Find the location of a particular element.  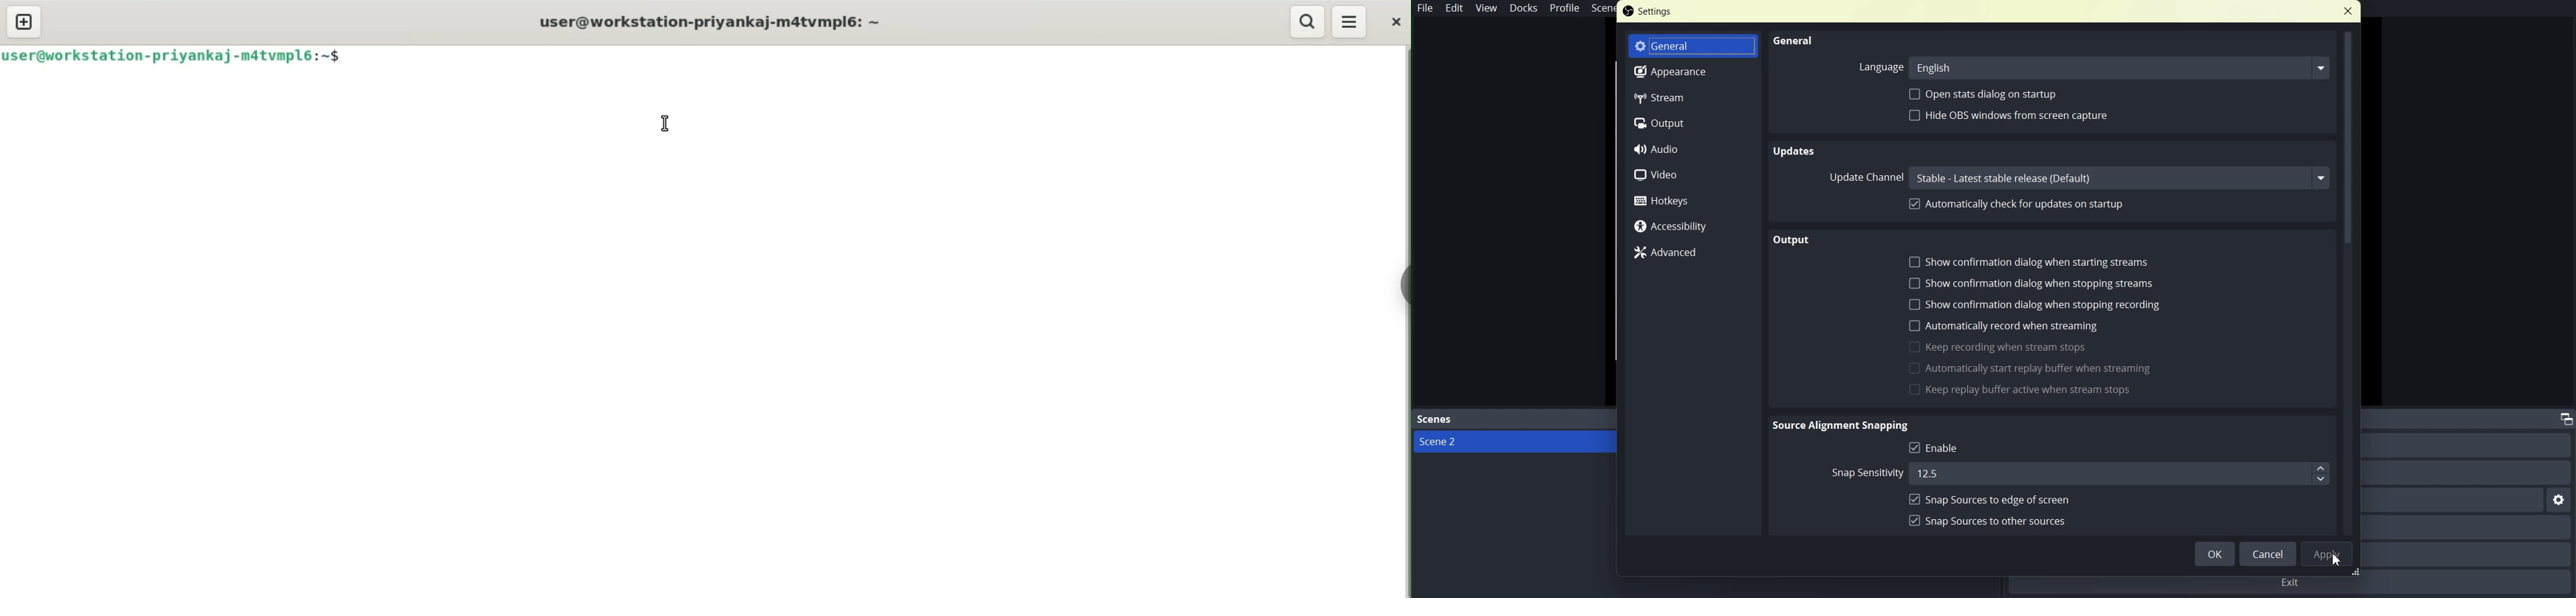

text is located at coordinates (1841, 425).